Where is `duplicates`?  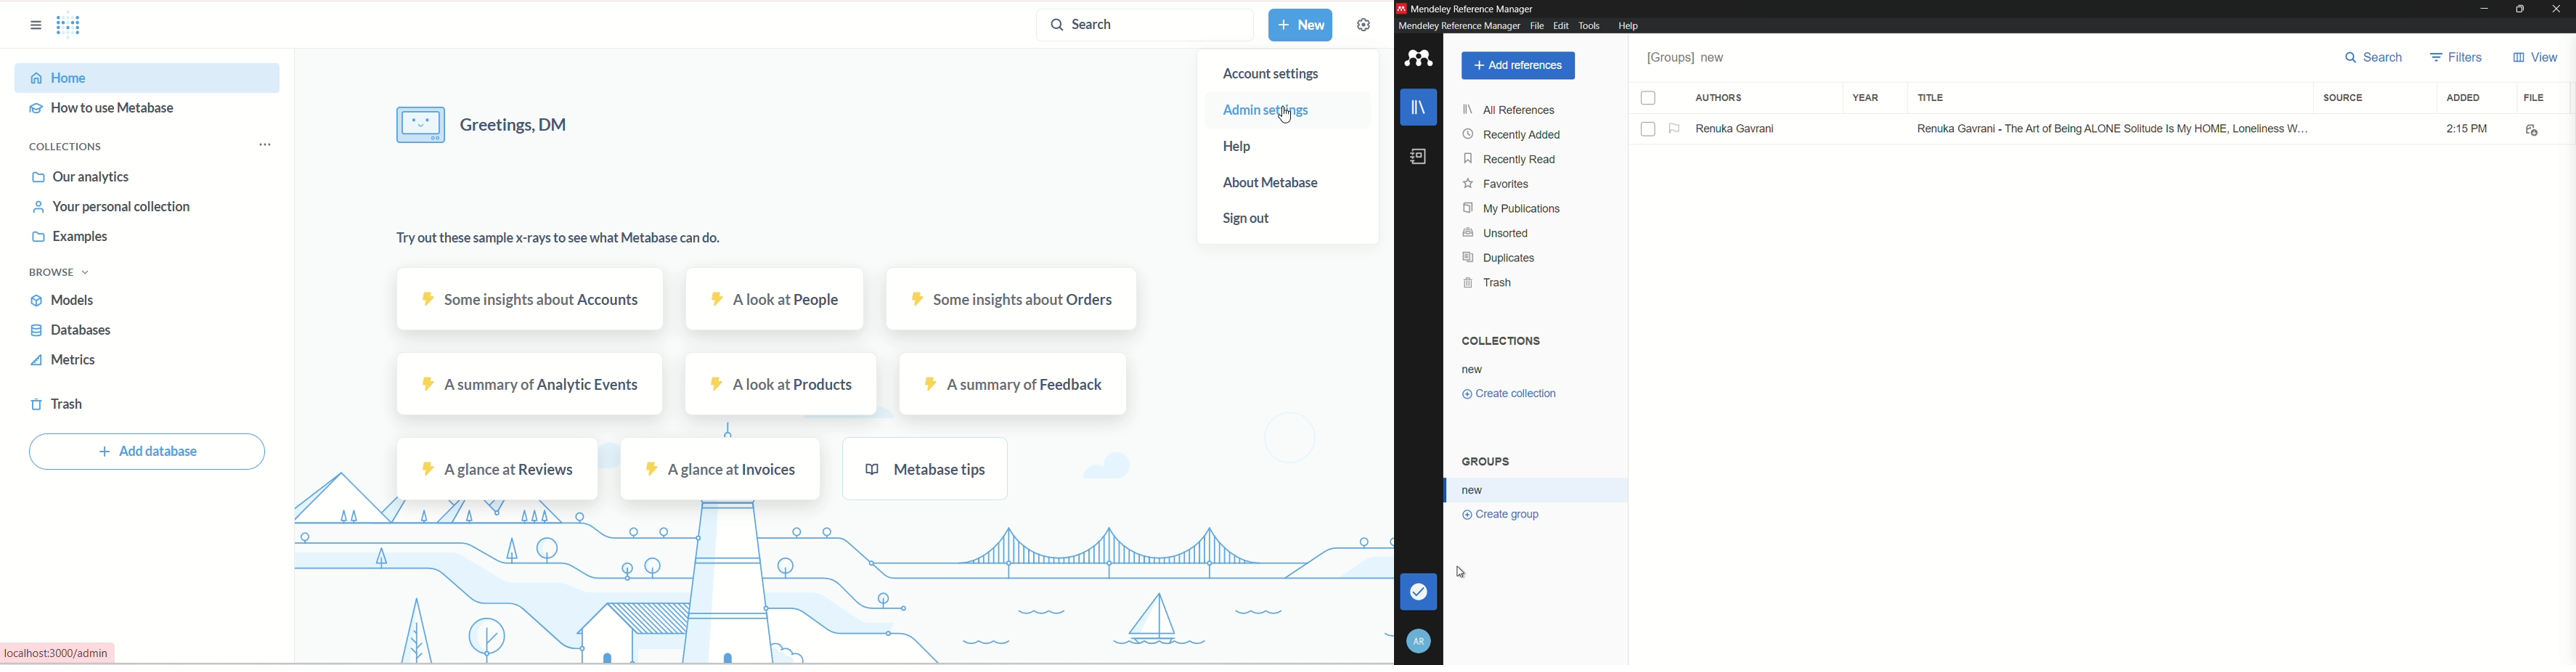
duplicates is located at coordinates (1499, 257).